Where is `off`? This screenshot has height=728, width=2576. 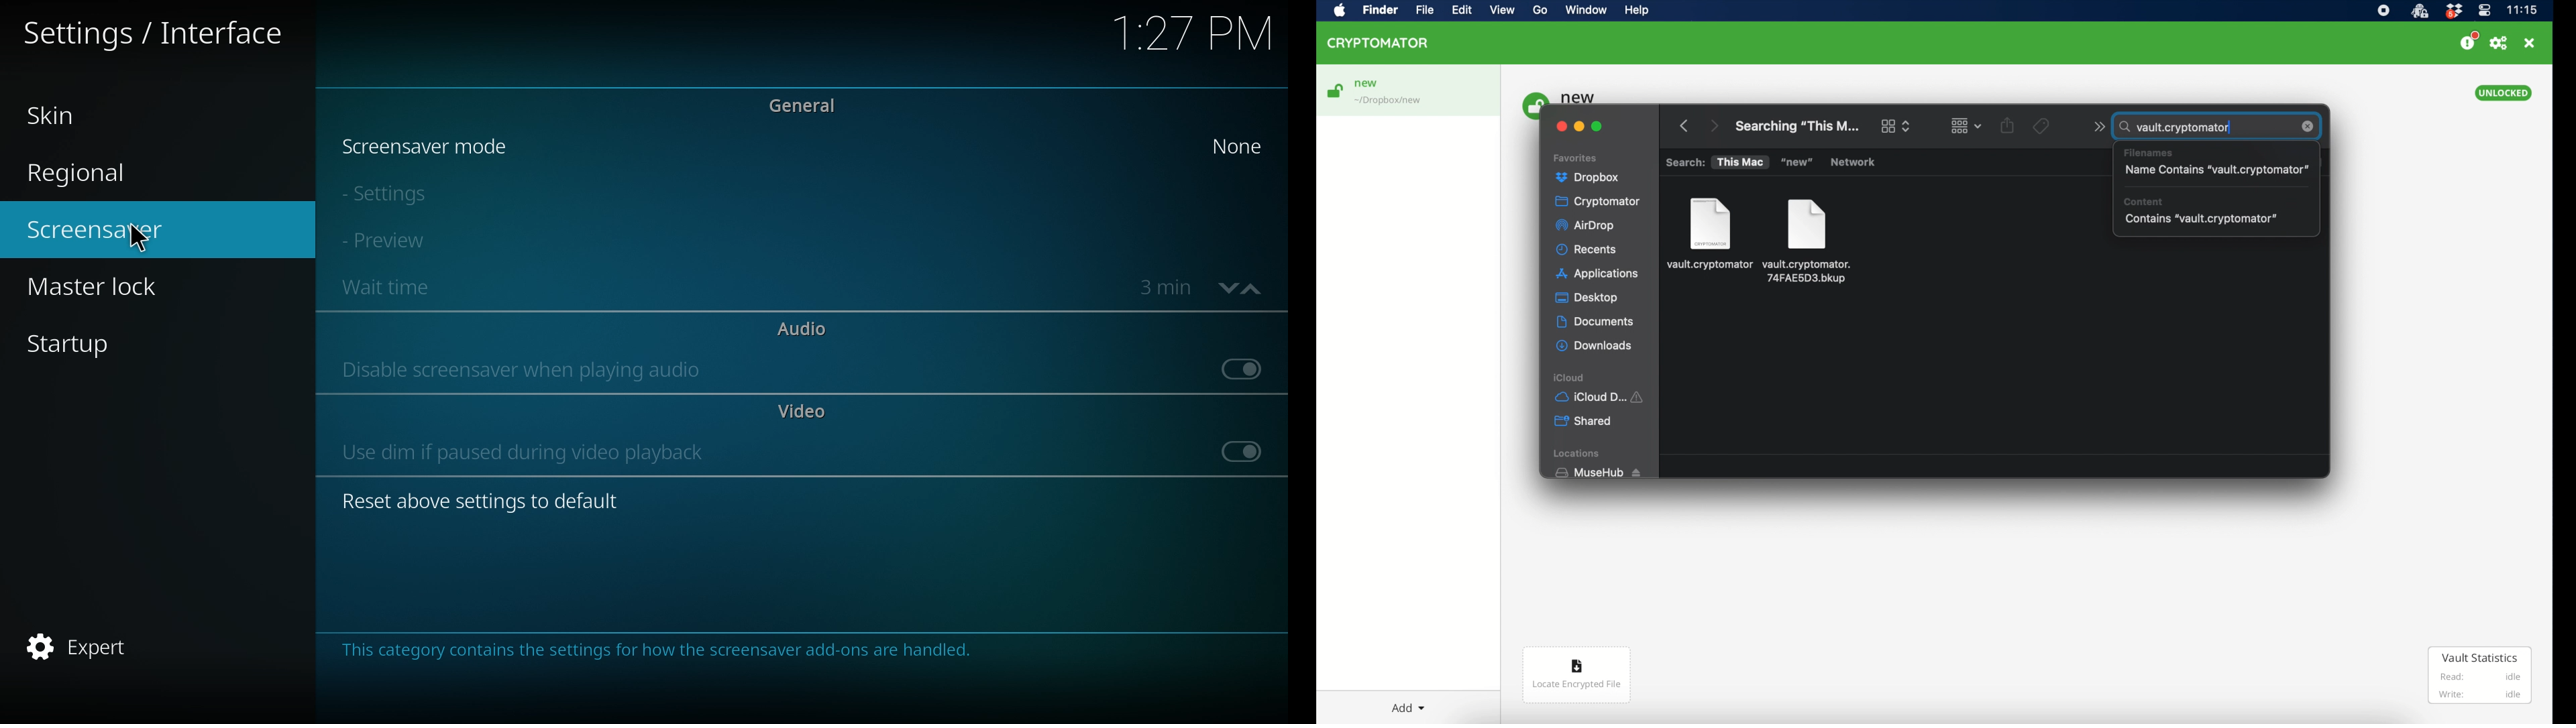
off is located at coordinates (1241, 369).